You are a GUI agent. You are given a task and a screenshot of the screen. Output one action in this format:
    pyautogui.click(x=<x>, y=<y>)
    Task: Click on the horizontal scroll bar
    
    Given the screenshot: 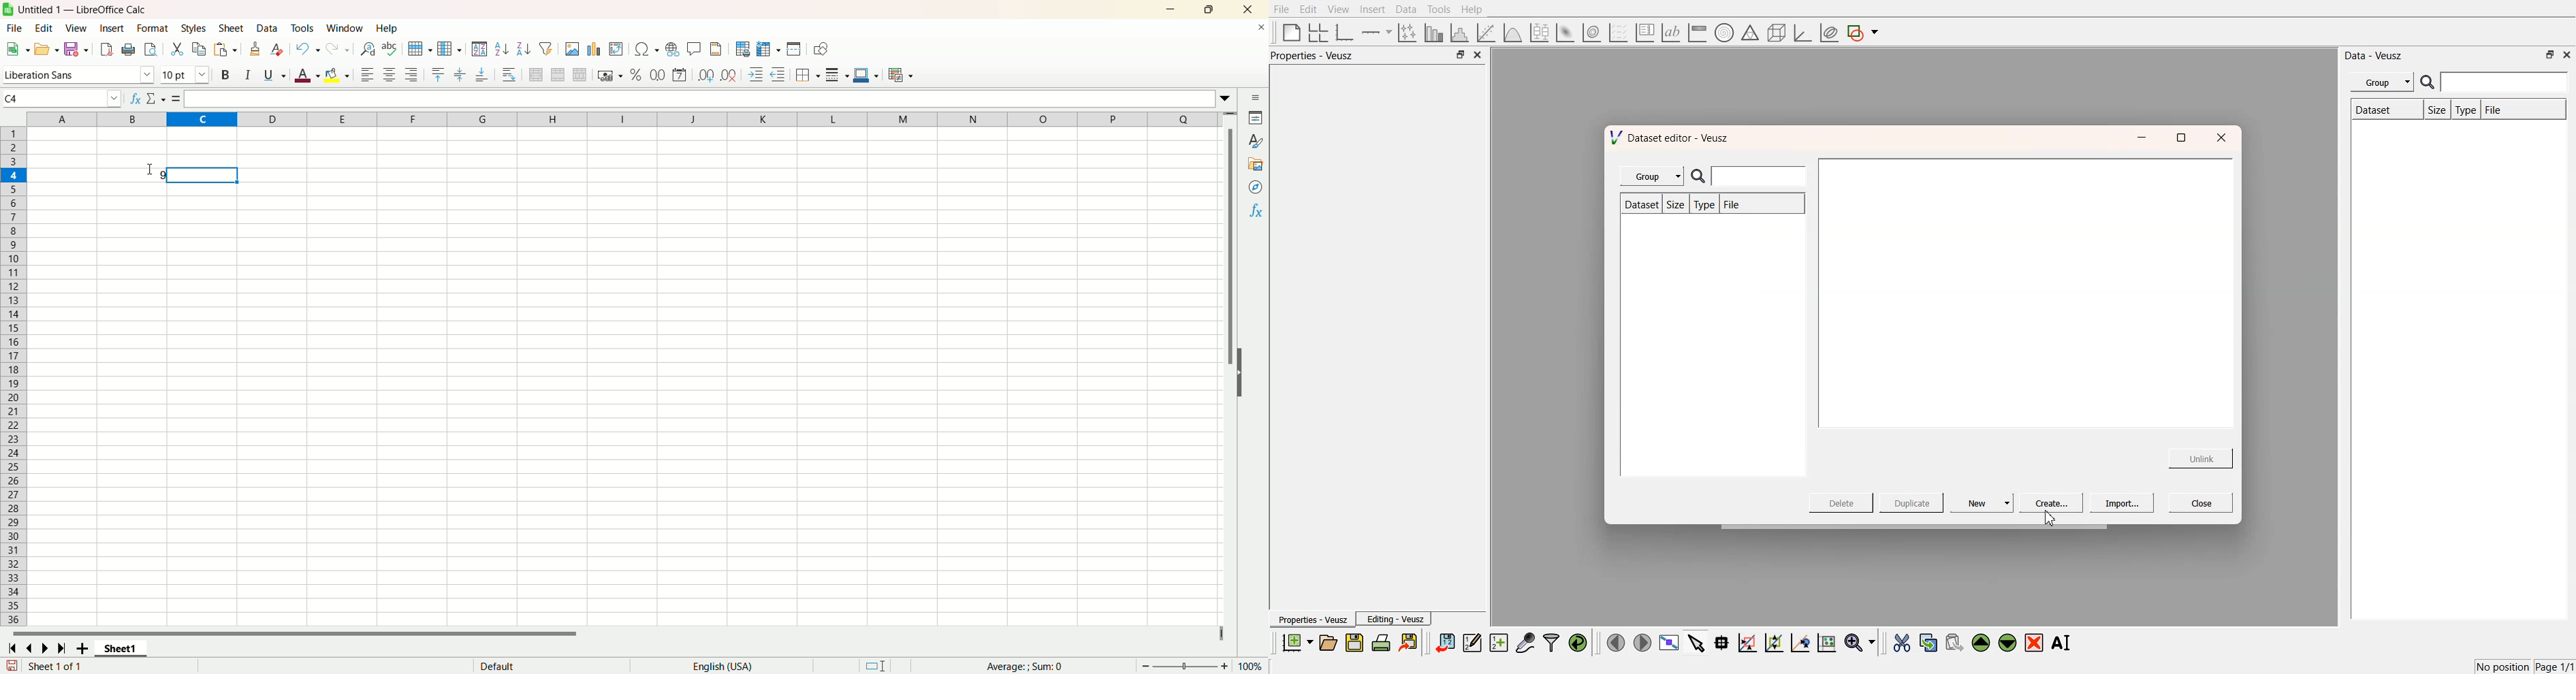 What is the action you would take?
    pyautogui.click(x=609, y=634)
    